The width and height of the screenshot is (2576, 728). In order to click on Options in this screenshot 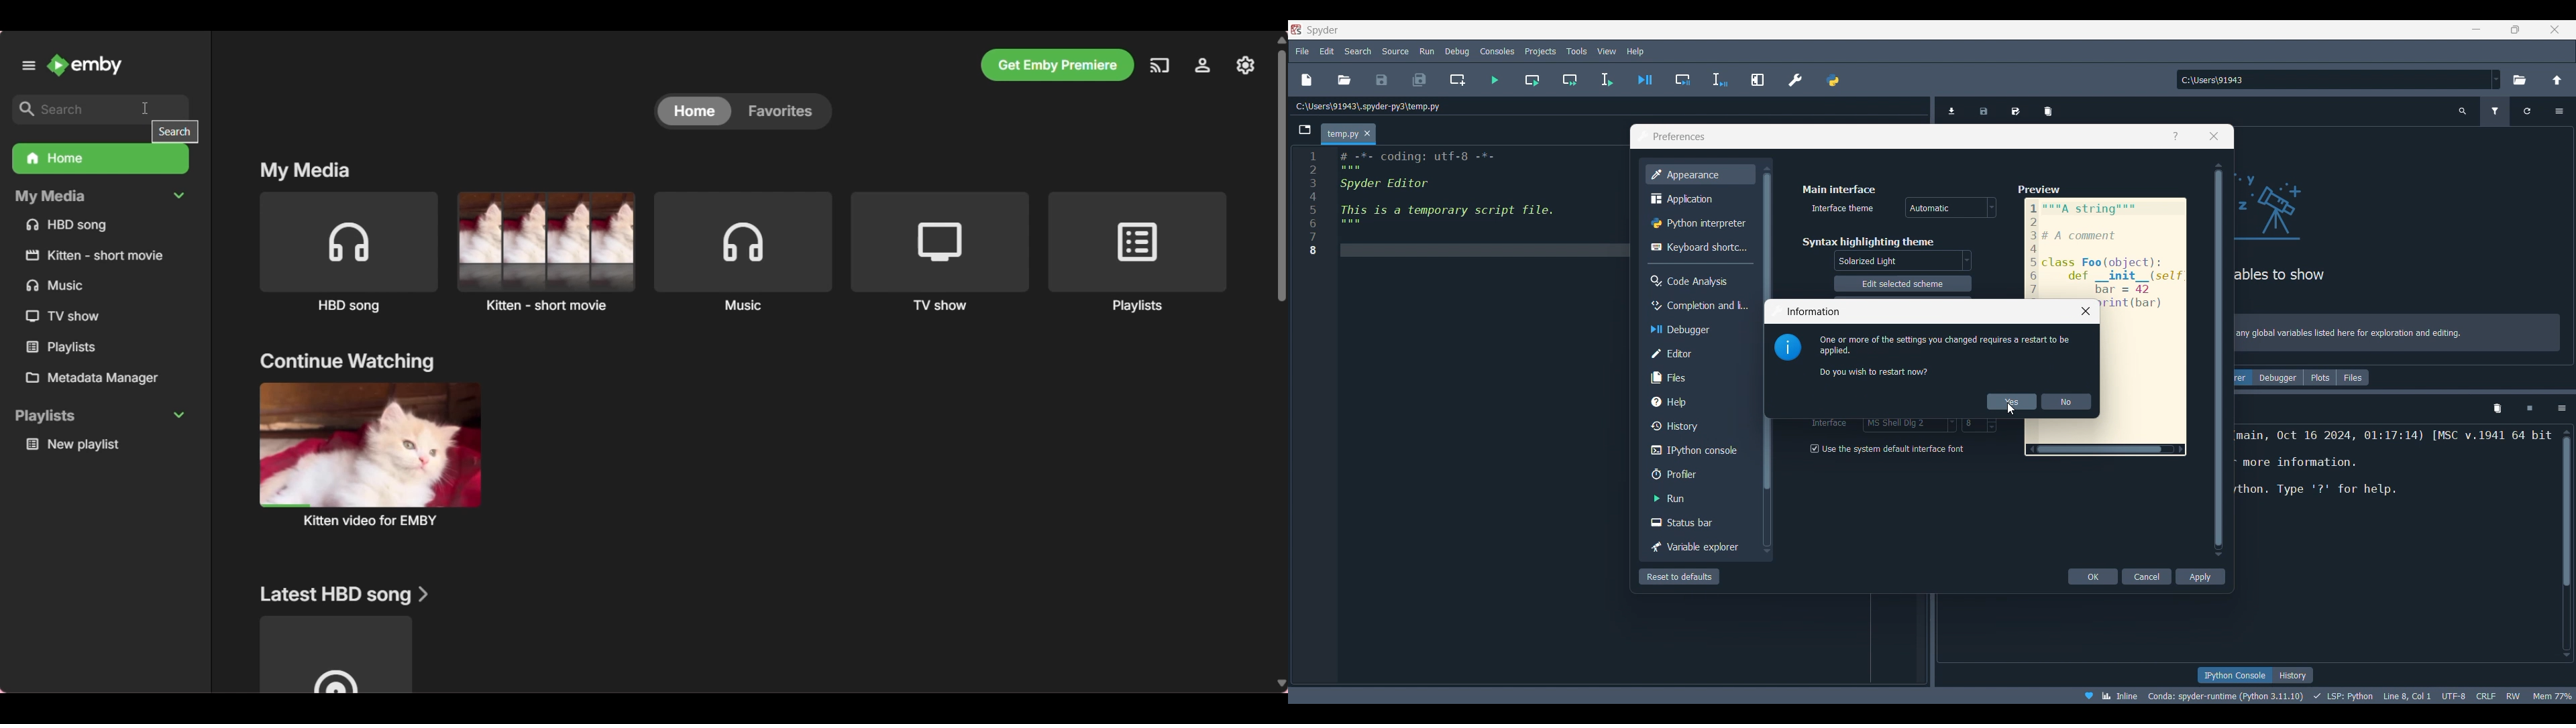, I will do `click(2562, 409)`.